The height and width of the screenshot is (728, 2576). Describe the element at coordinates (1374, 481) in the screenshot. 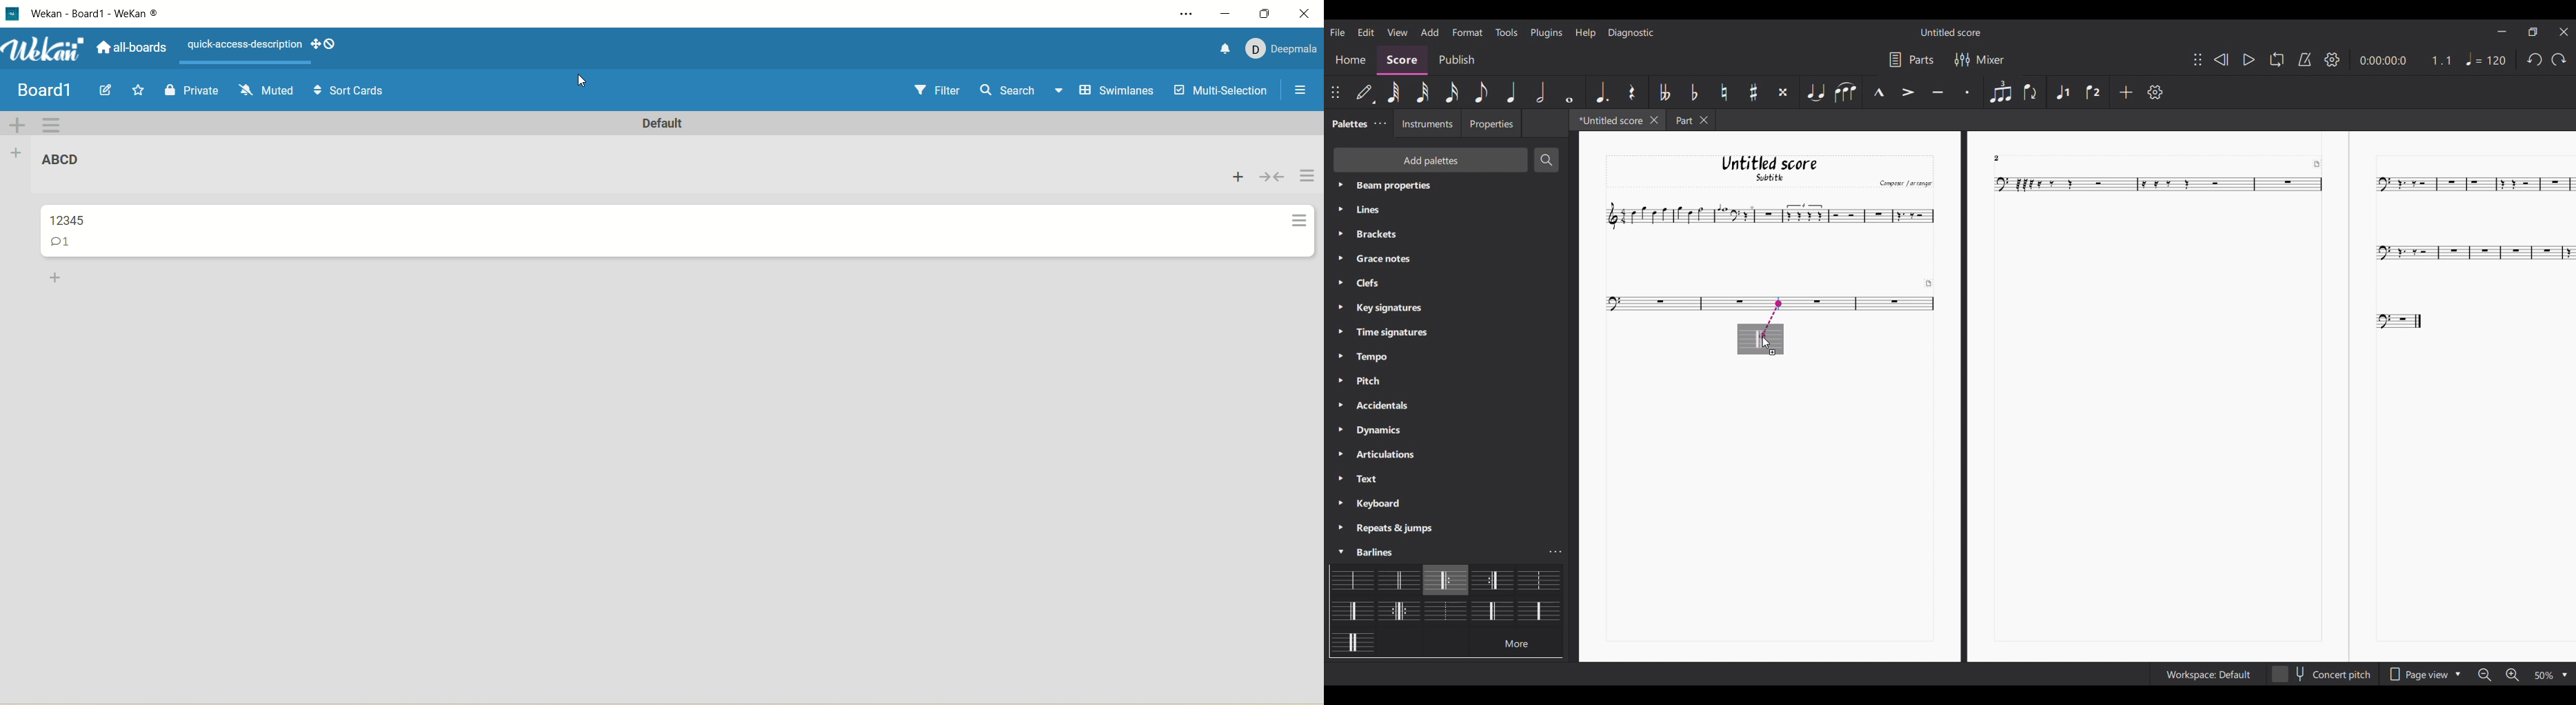

I see `Palette settings` at that location.